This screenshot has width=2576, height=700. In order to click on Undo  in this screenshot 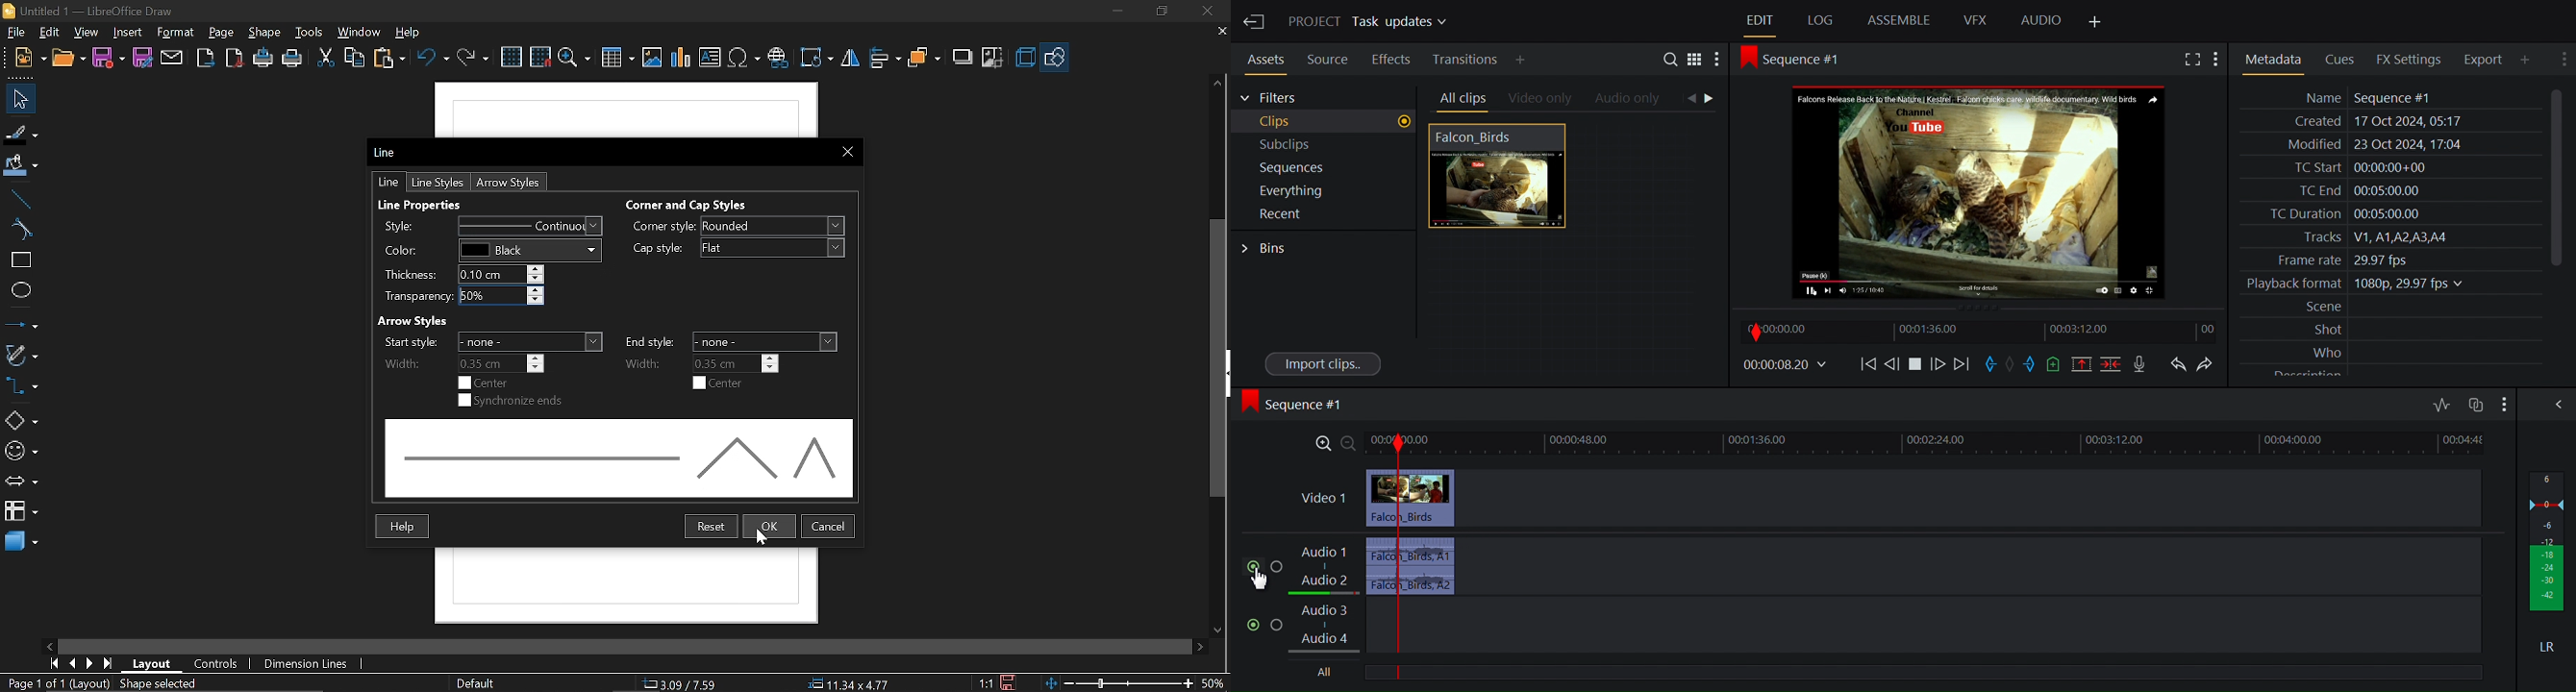, I will do `click(2178, 364)`.